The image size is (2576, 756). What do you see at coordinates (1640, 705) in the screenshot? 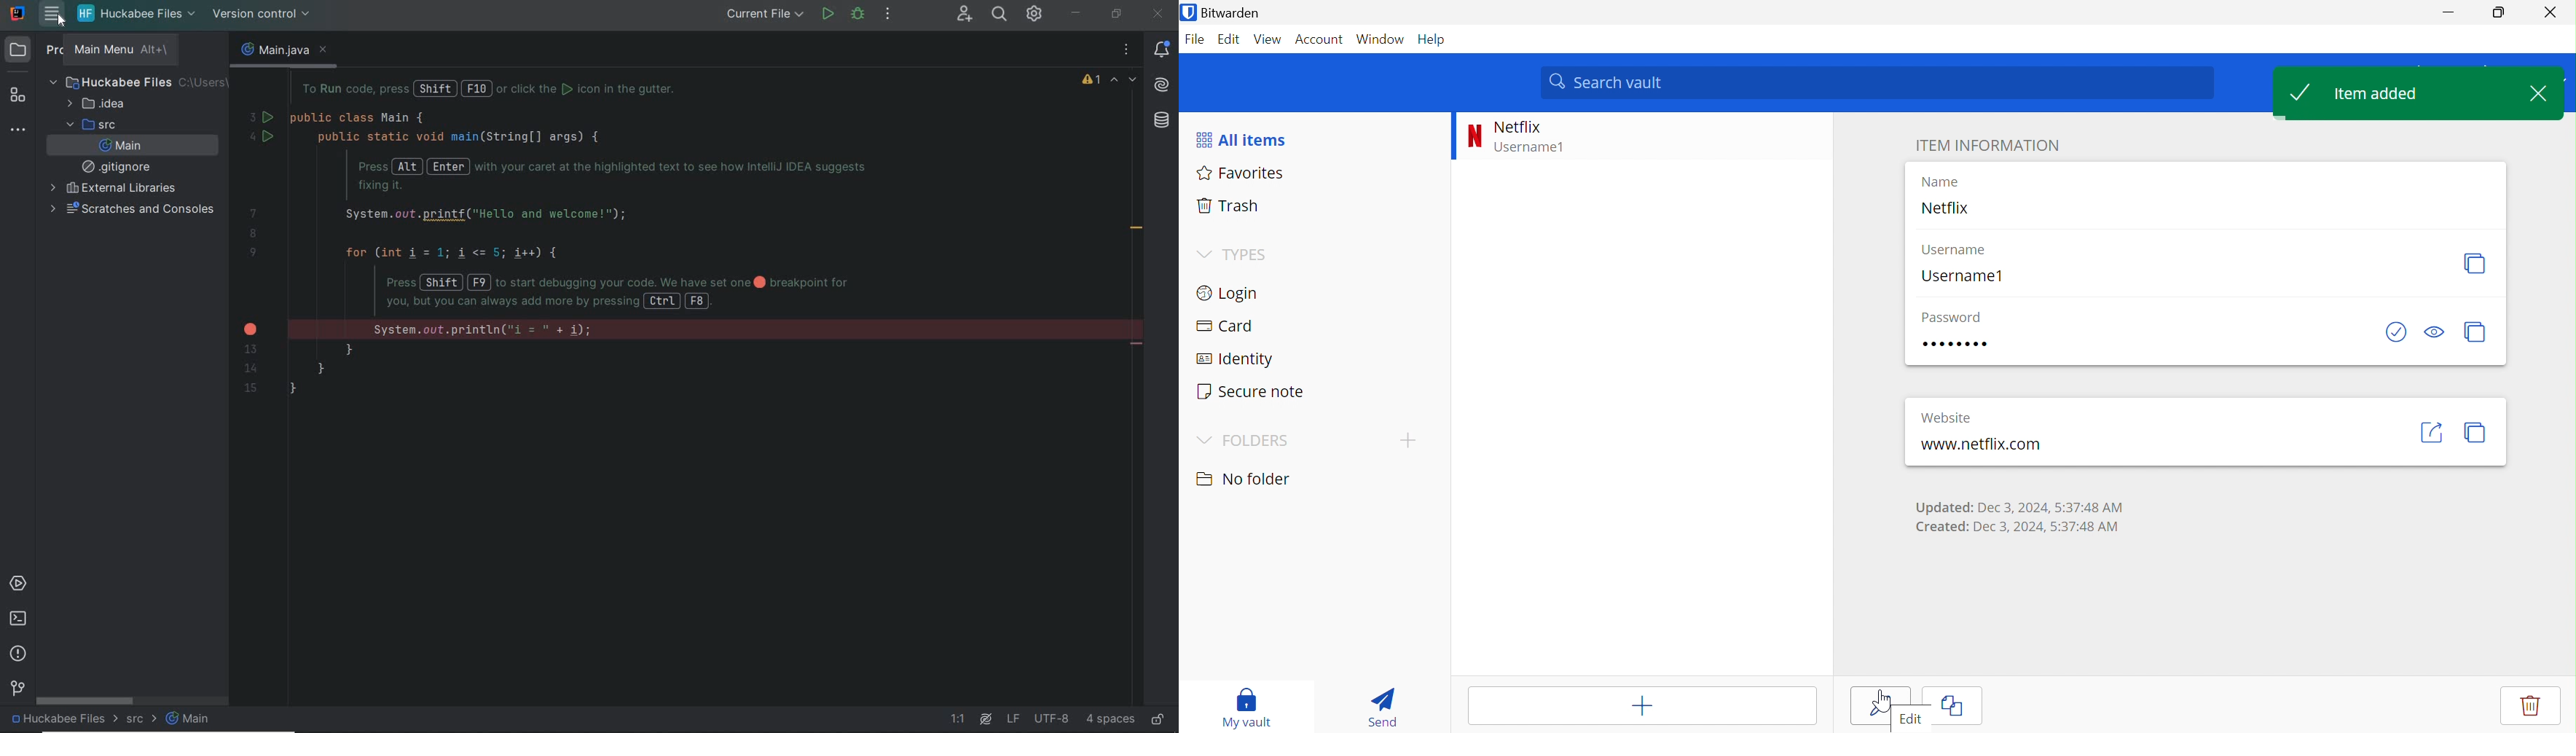
I see `Add item` at bounding box center [1640, 705].